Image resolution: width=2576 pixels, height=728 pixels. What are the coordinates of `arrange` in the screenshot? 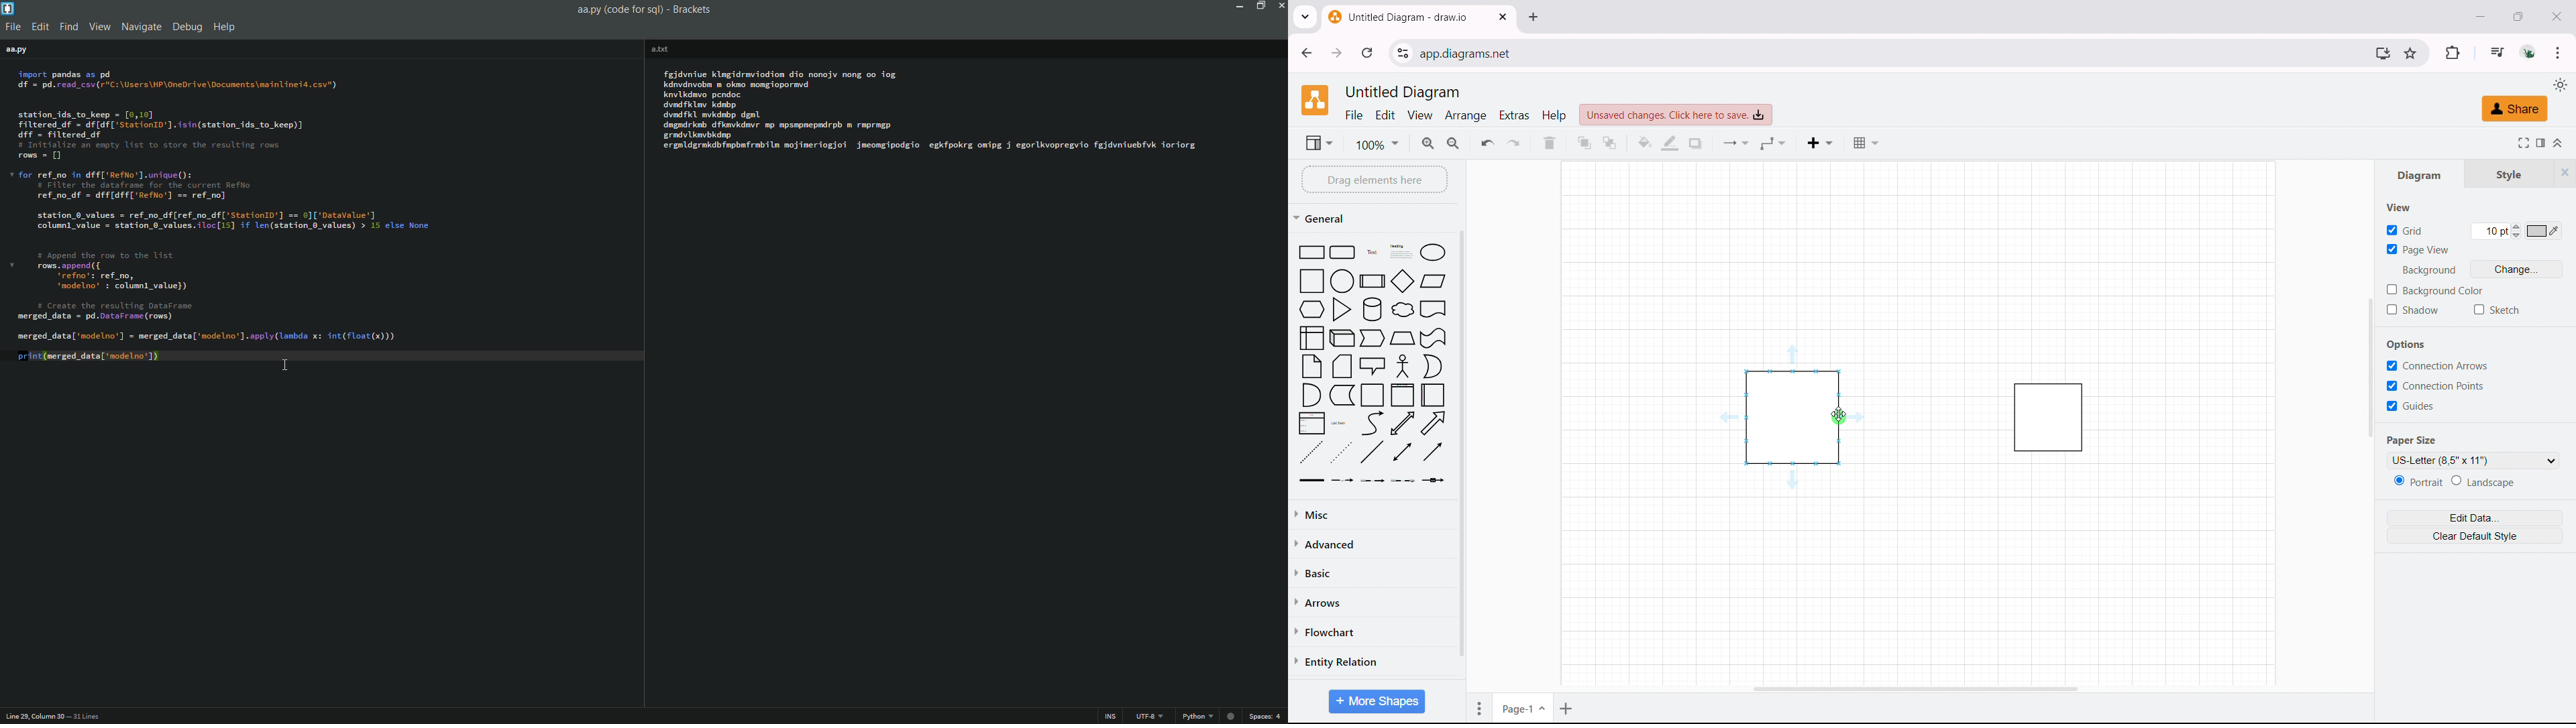 It's located at (1466, 115).